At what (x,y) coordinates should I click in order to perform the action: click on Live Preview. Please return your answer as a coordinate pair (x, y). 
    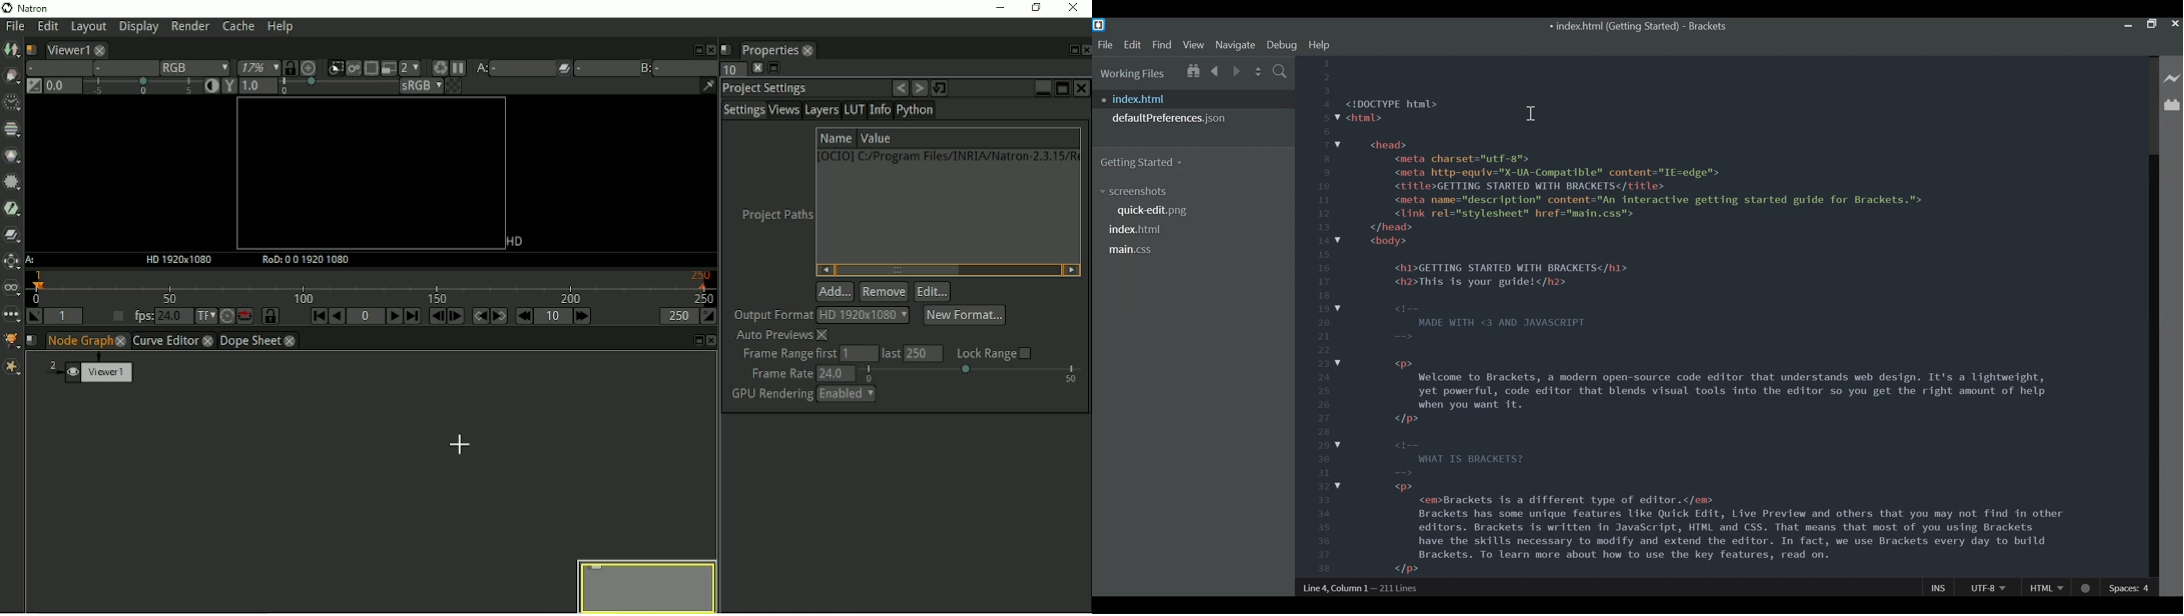
    Looking at the image, I should click on (2173, 79).